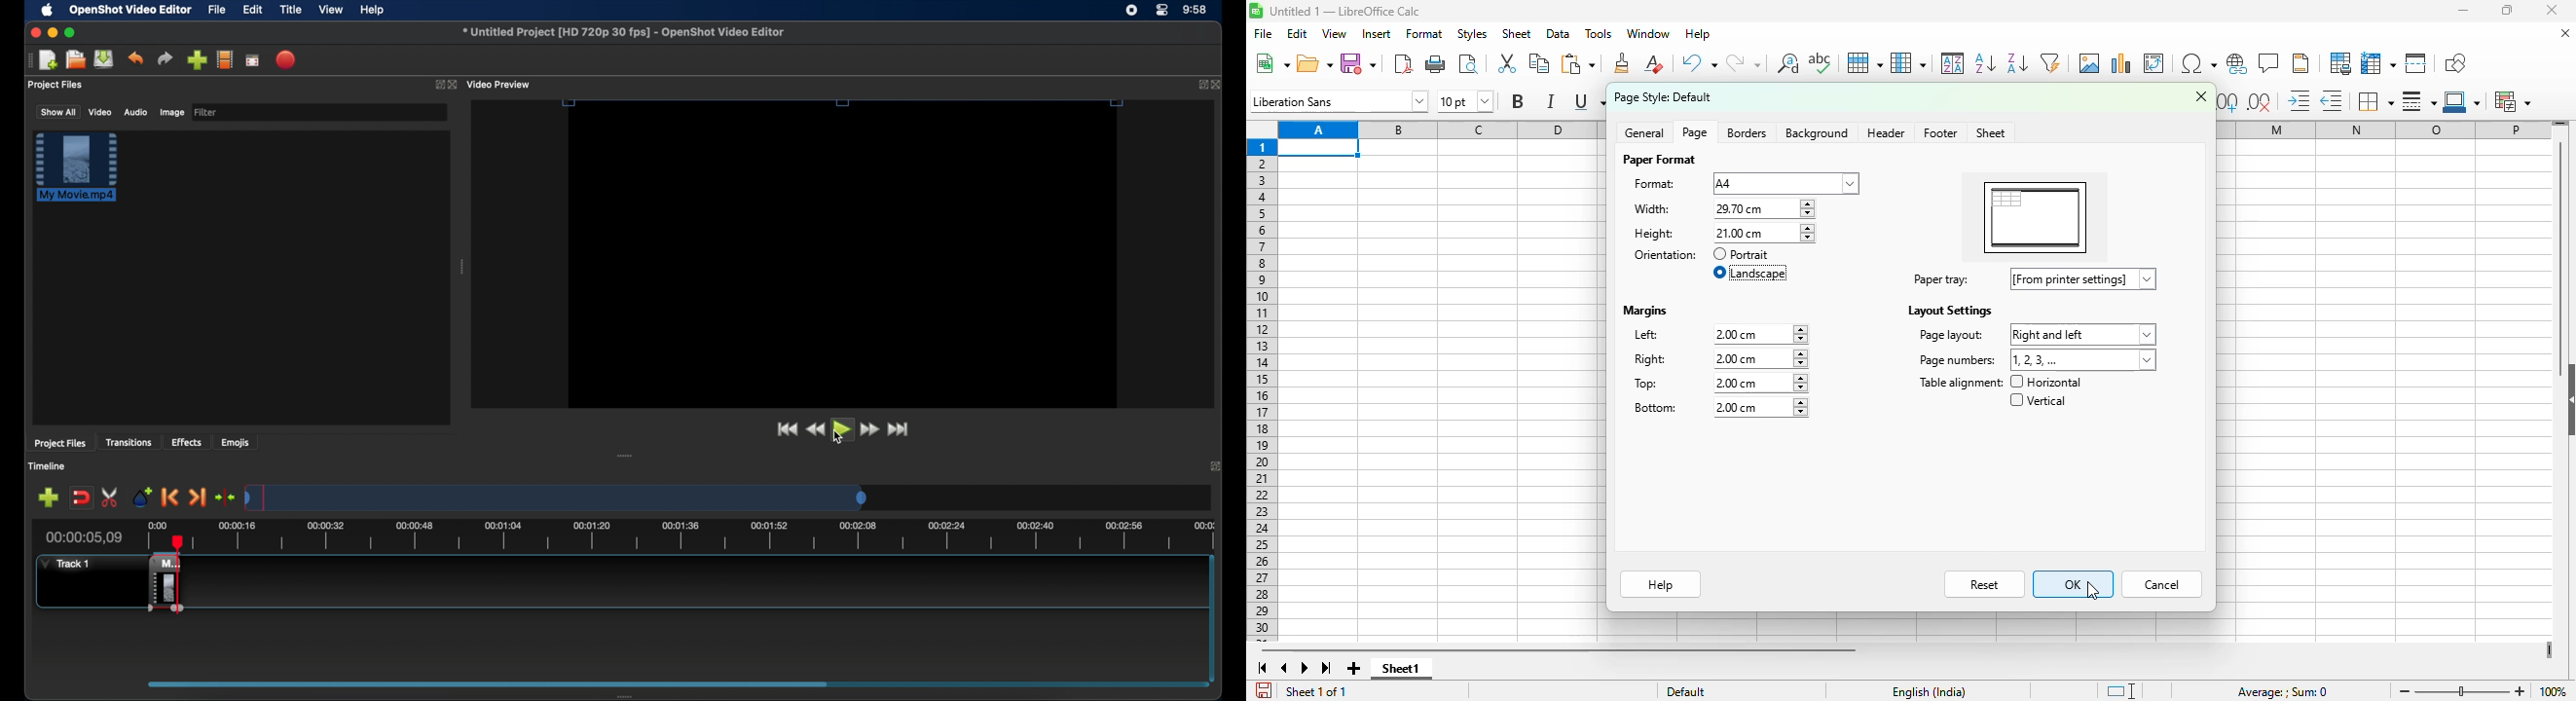 This screenshot has width=2576, height=728. What do you see at coordinates (2340, 63) in the screenshot?
I see `define print area` at bounding box center [2340, 63].